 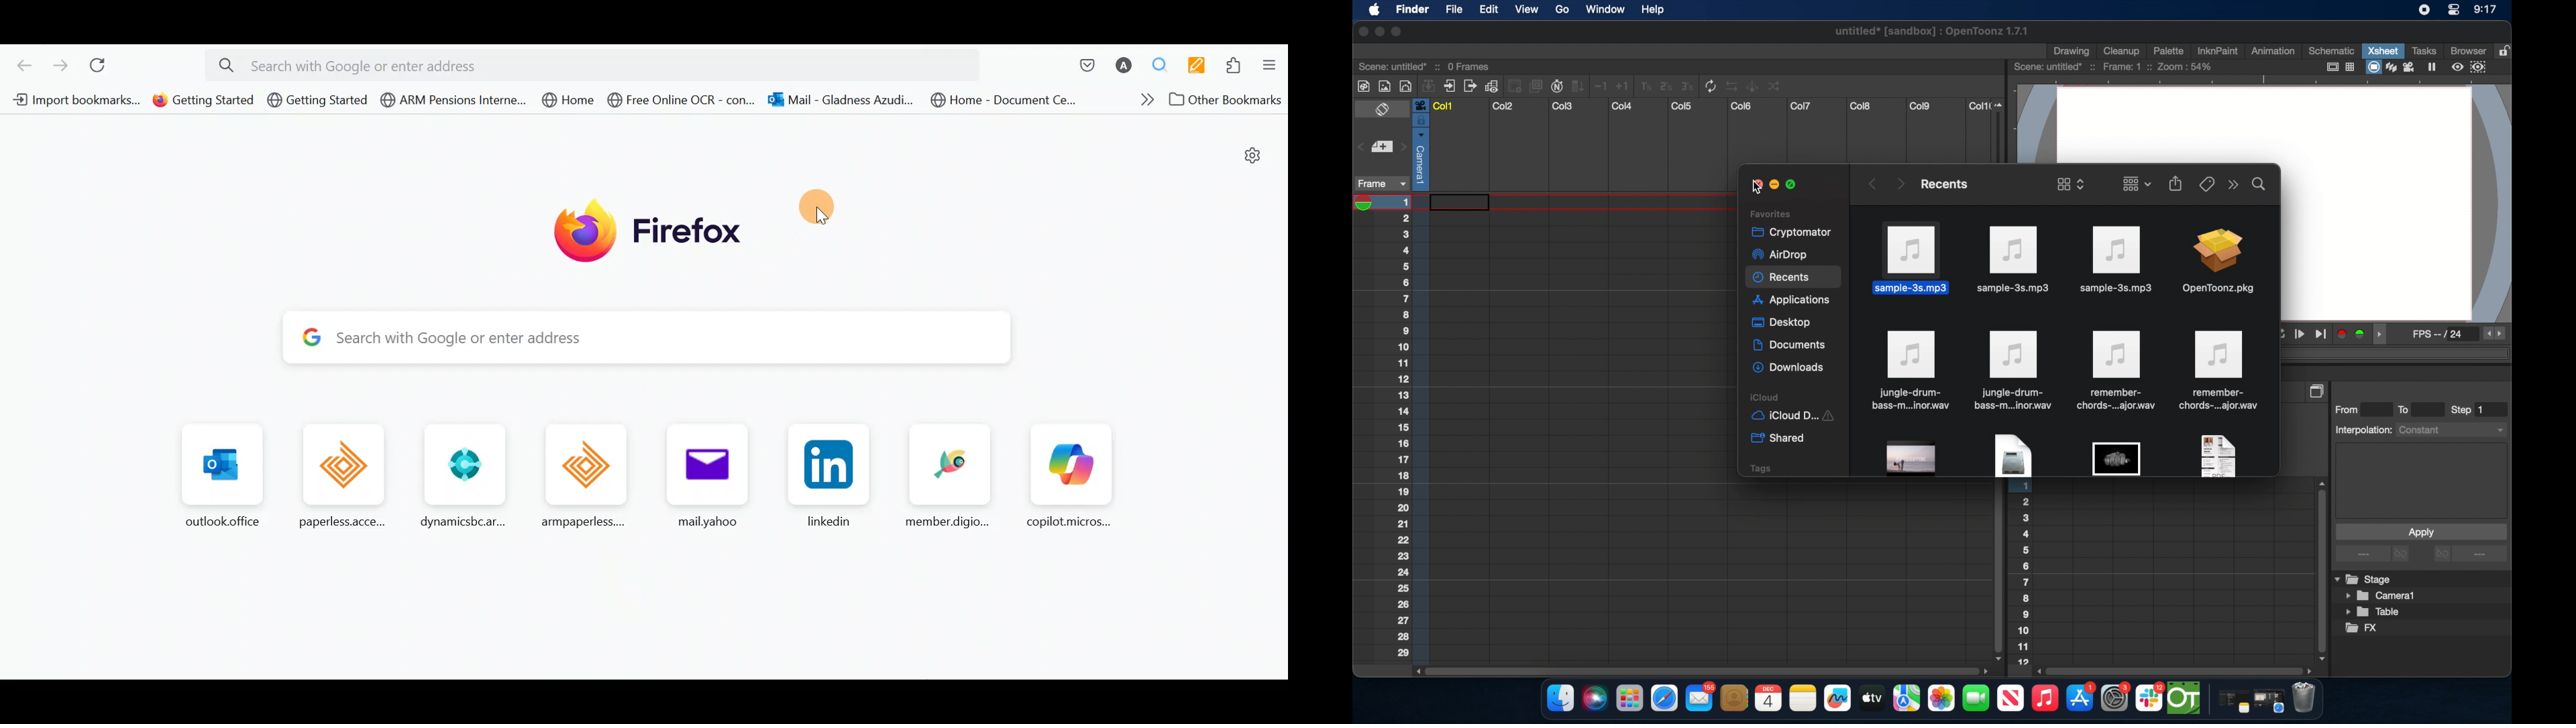 What do you see at coordinates (2485, 11) in the screenshot?
I see `time` at bounding box center [2485, 11].